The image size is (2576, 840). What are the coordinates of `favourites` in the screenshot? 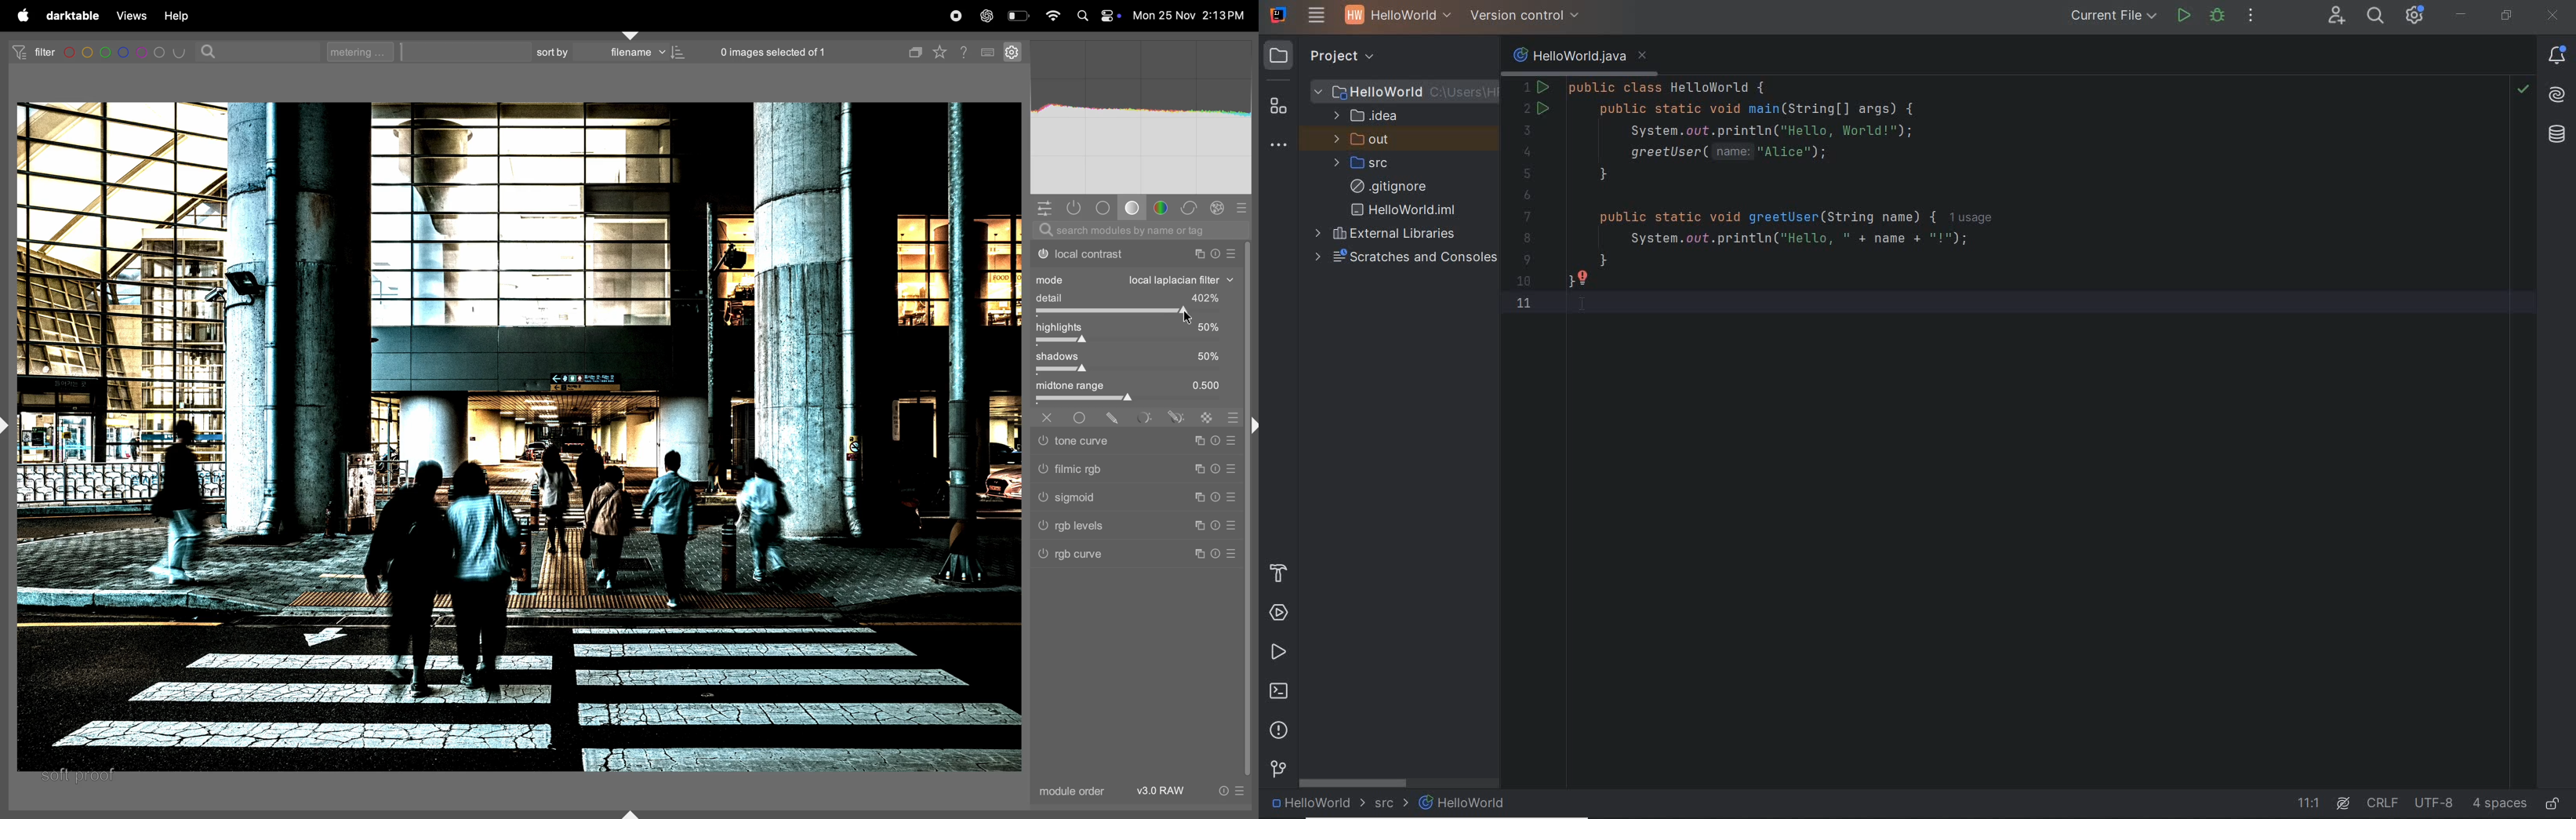 It's located at (944, 50).